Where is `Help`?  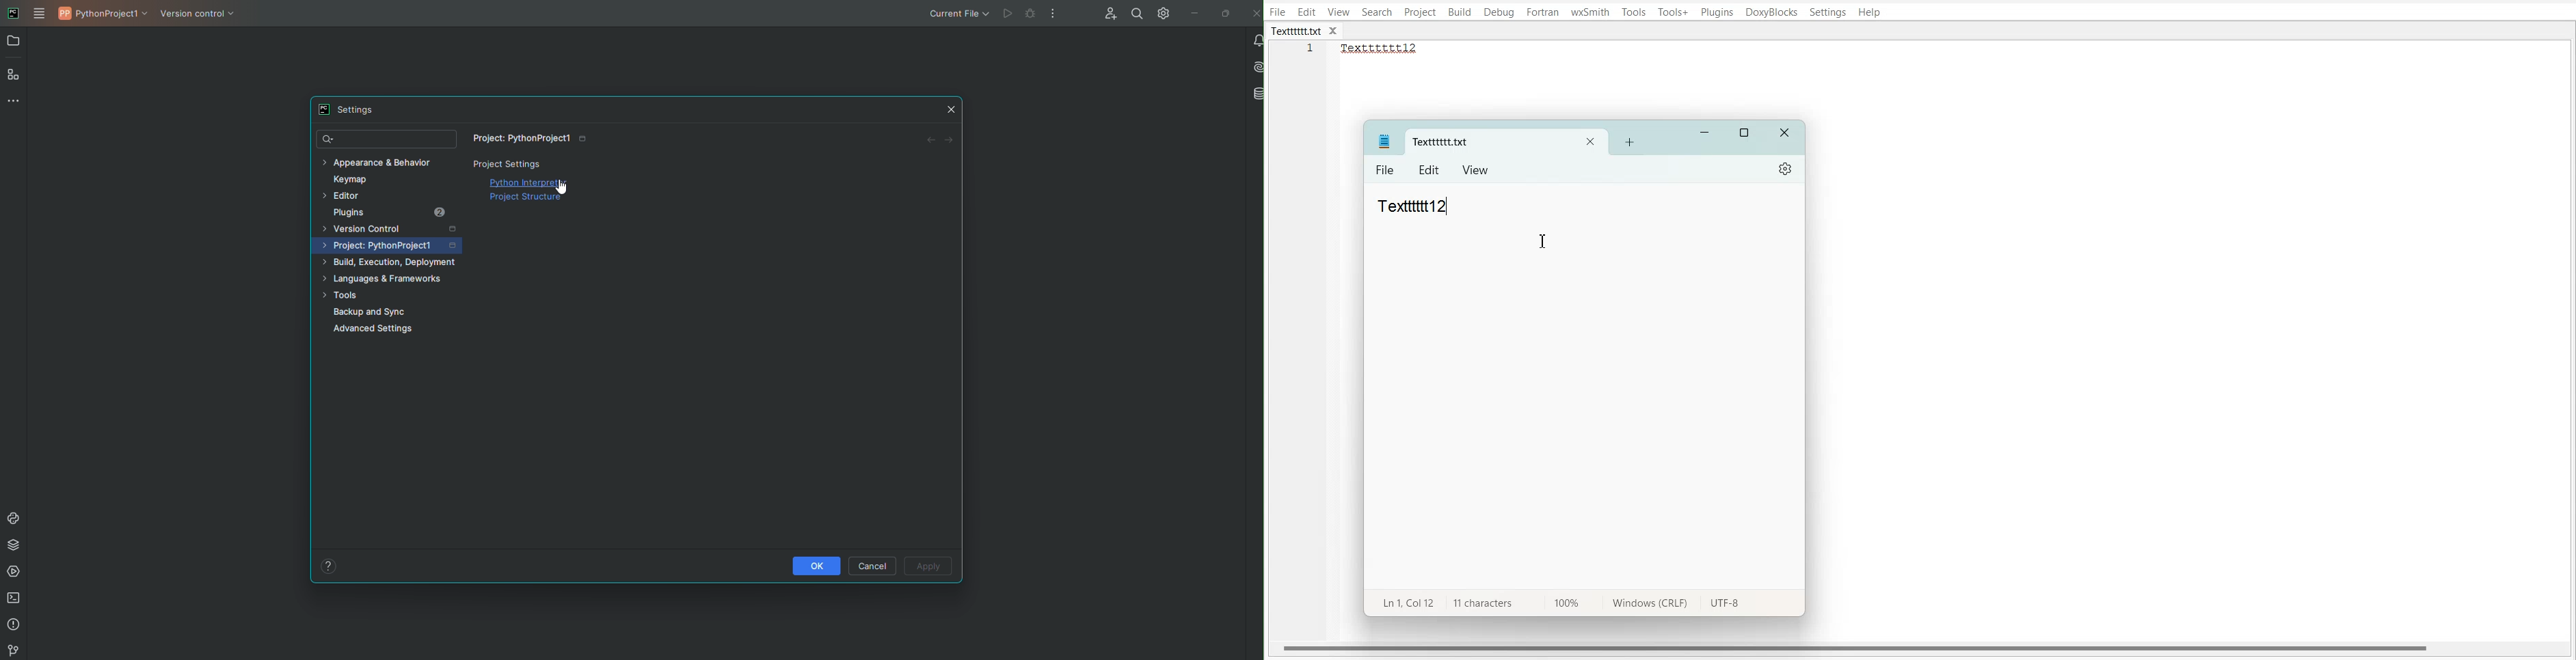
Help is located at coordinates (328, 565).